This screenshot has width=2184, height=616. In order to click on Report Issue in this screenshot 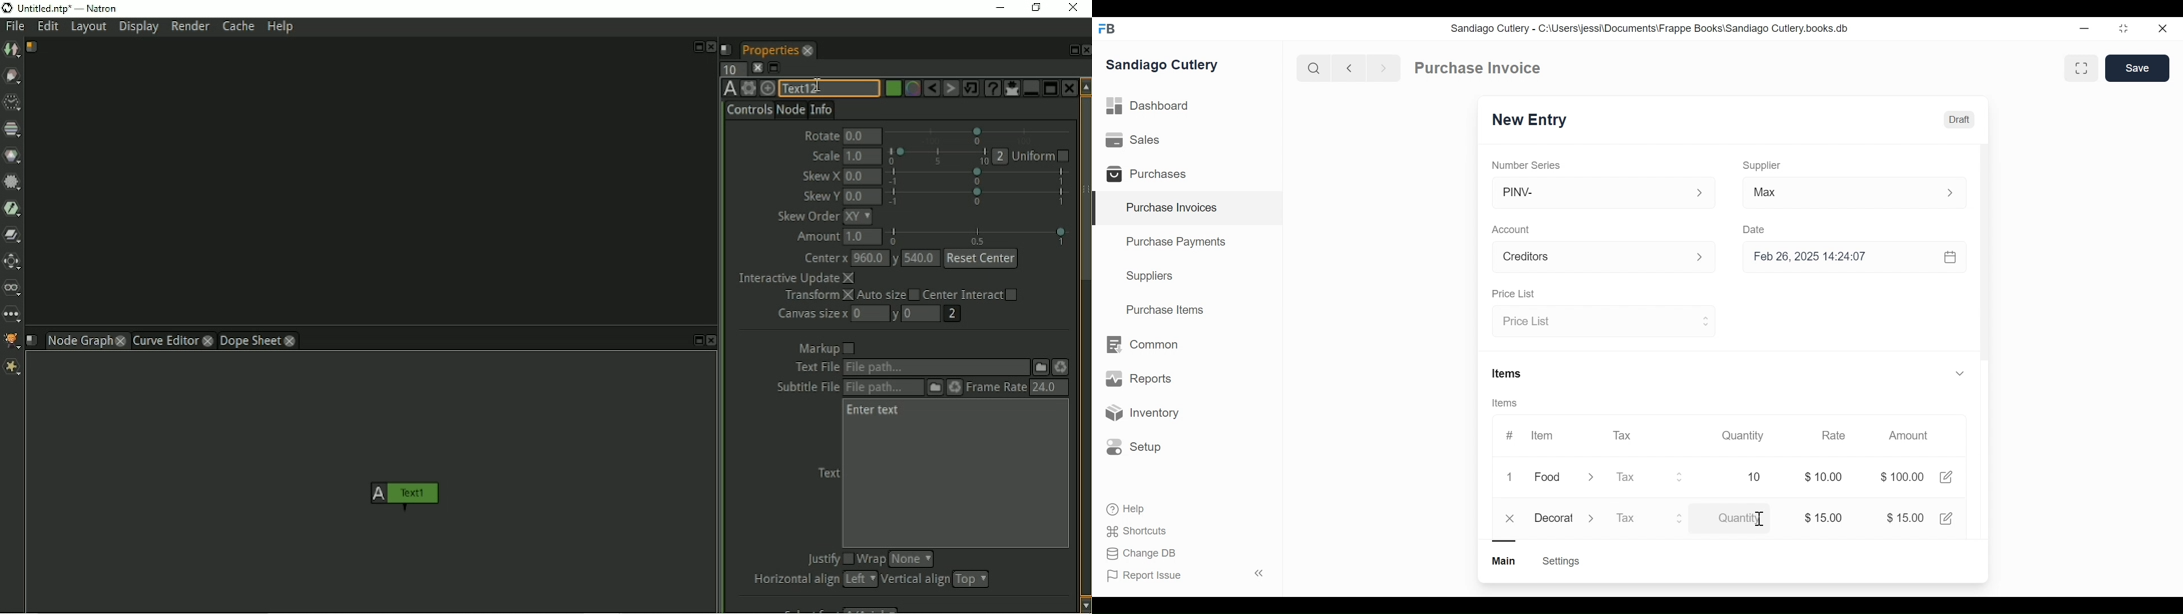, I will do `click(1185, 575)`.